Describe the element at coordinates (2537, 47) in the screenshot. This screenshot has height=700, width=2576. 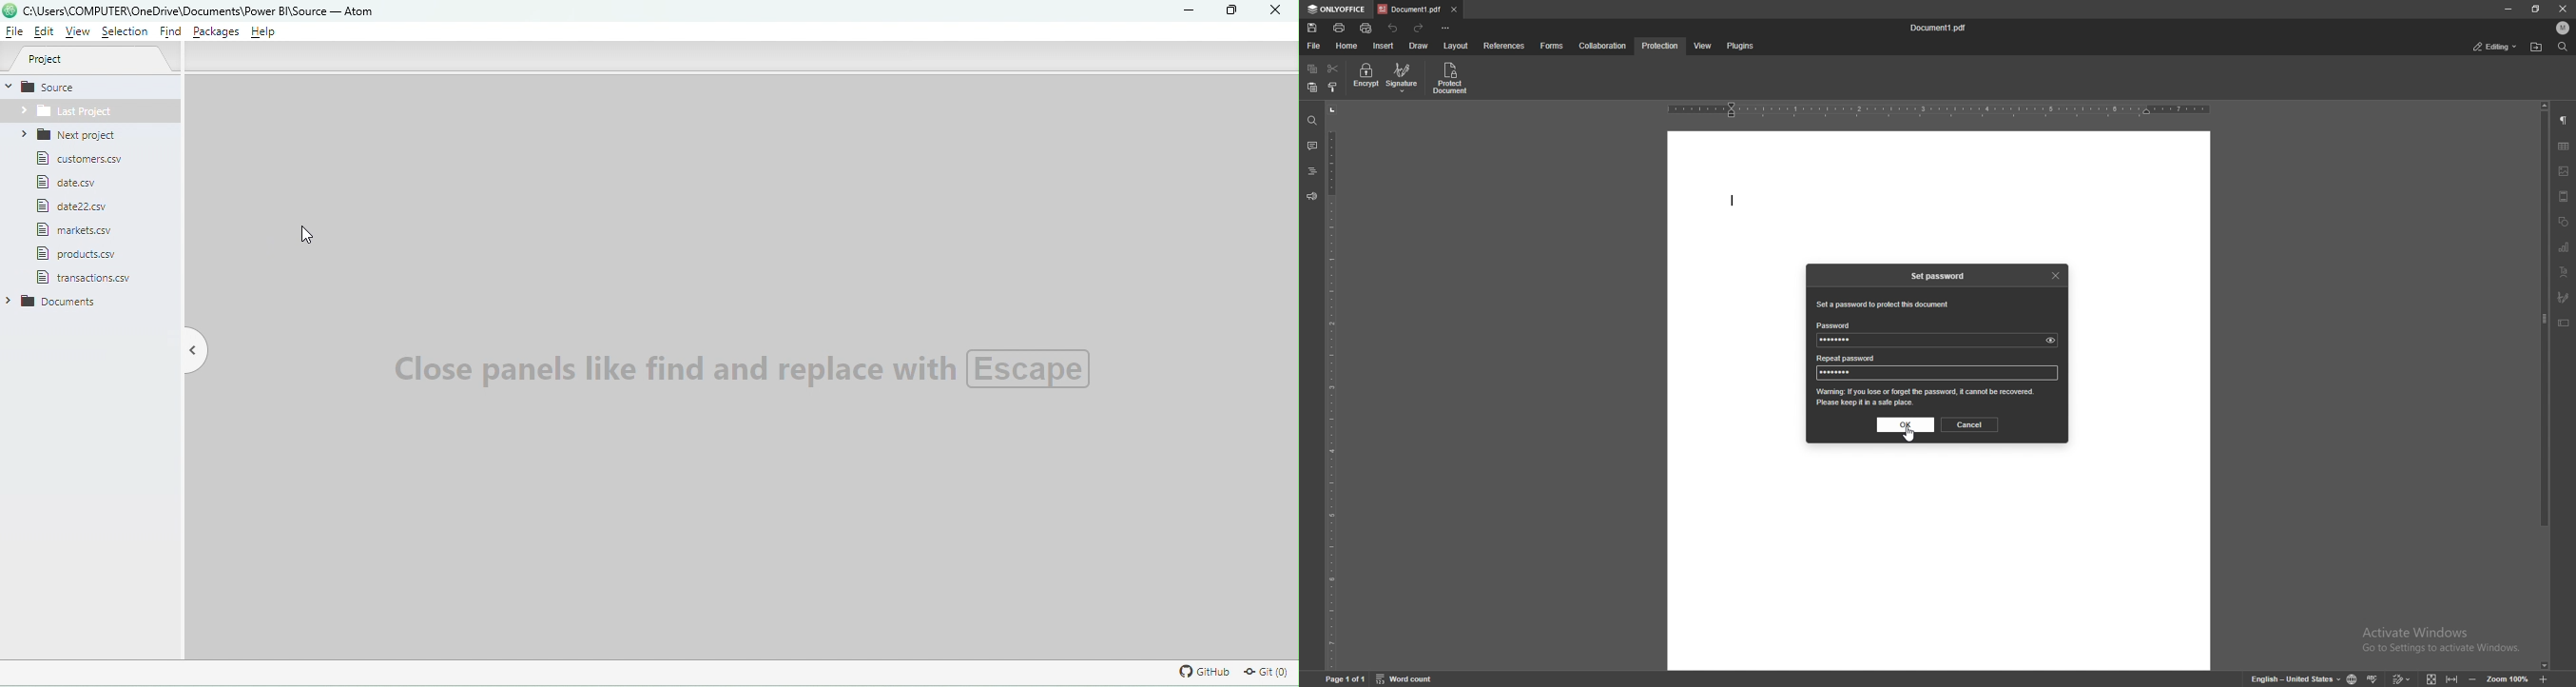
I see `locate file` at that location.